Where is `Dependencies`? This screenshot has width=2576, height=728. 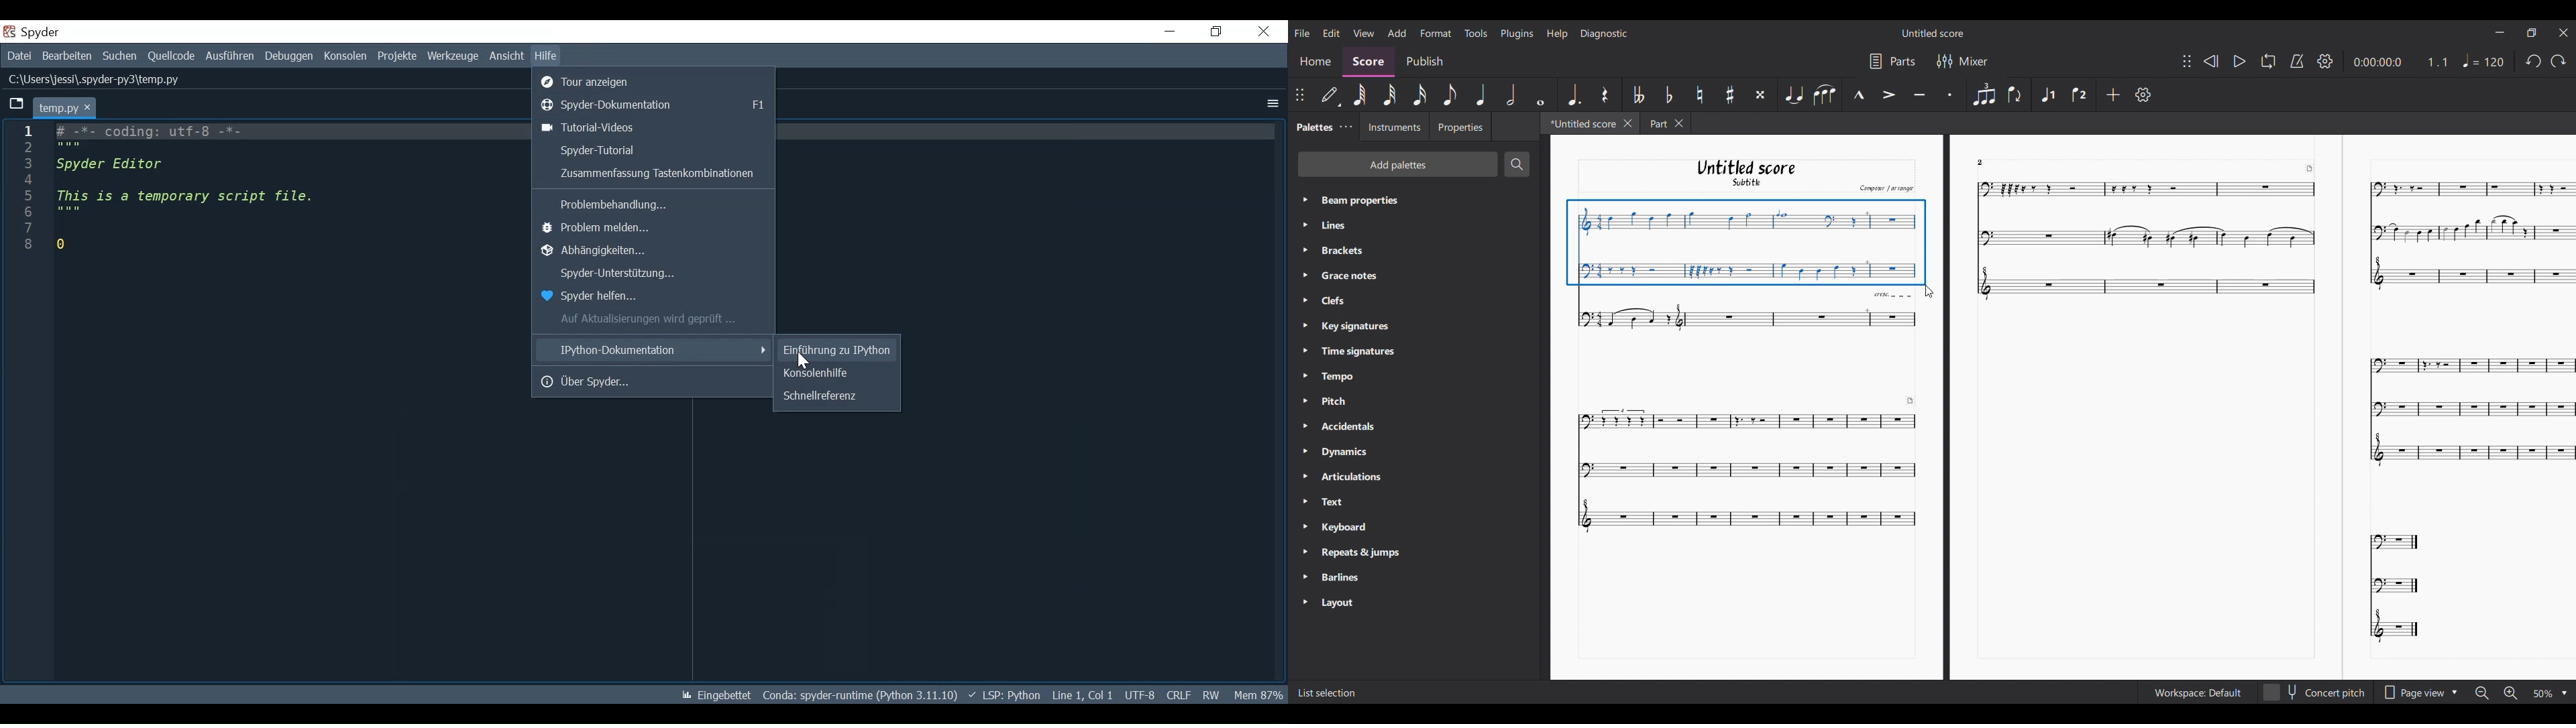 Dependencies is located at coordinates (654, 251).